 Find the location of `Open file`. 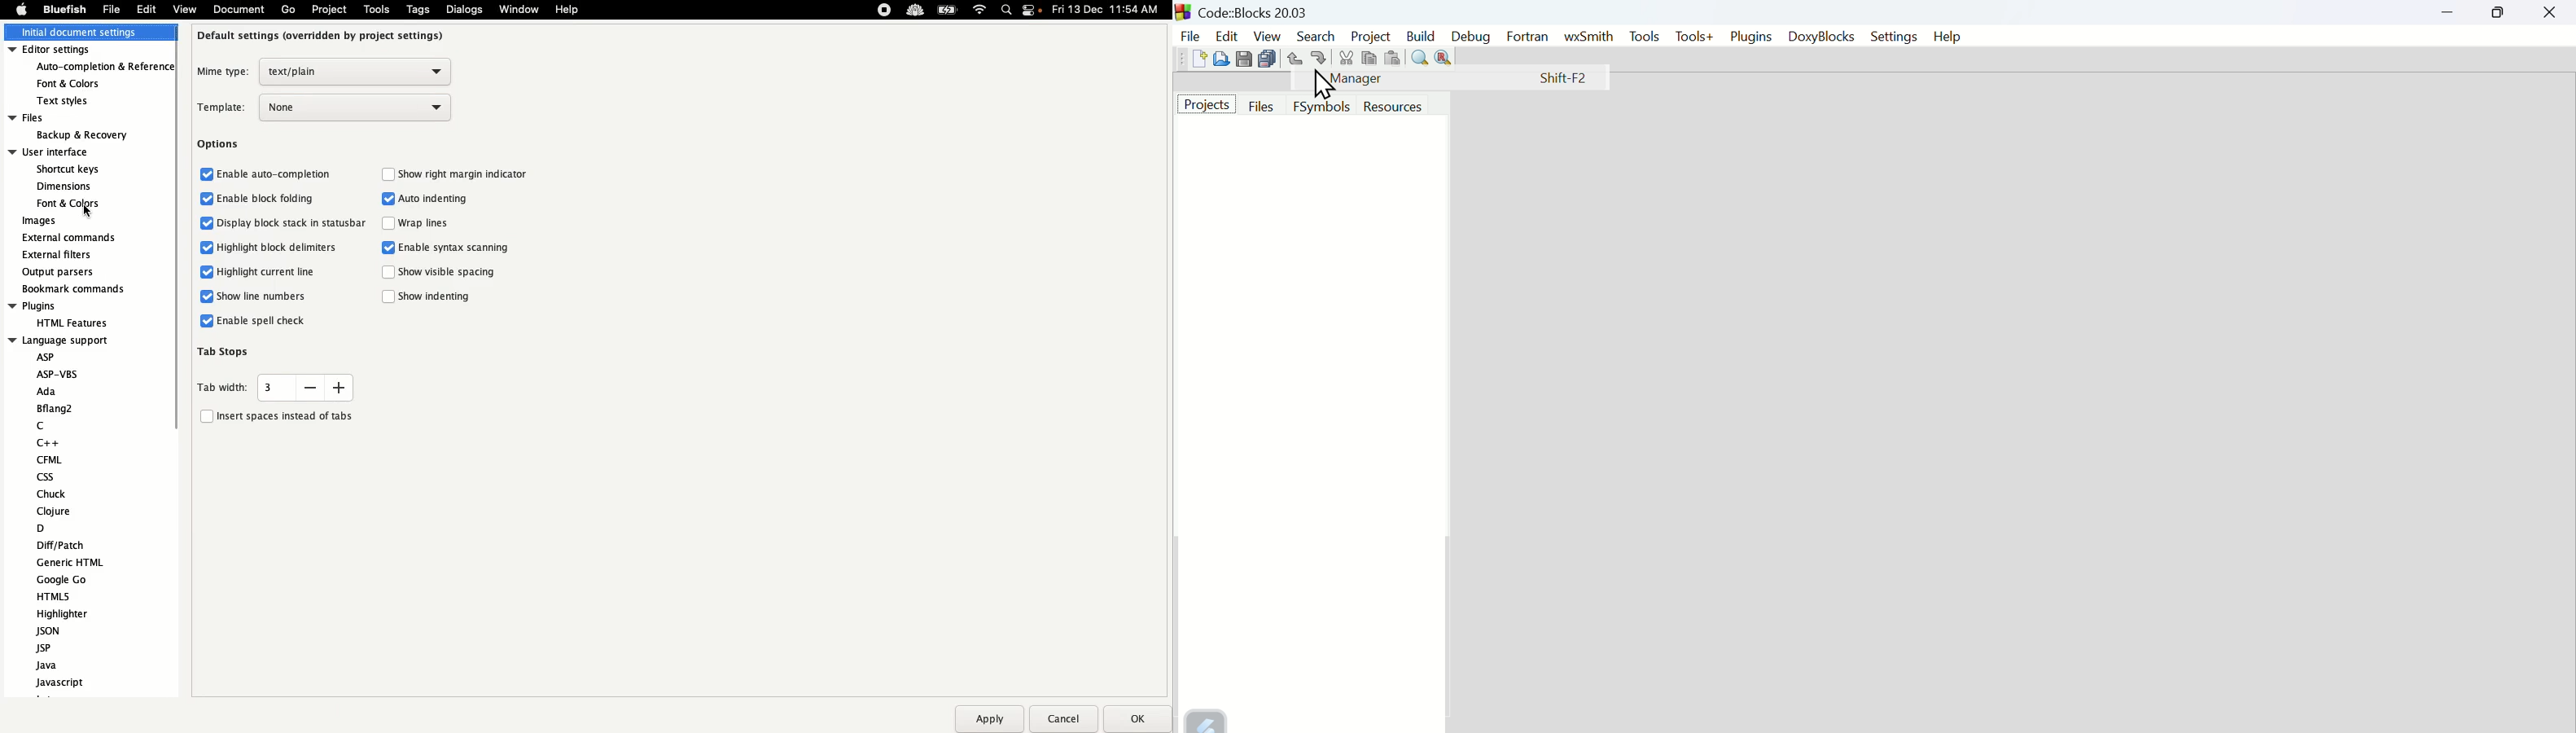

Open file is located at coordinates (1221, 59).